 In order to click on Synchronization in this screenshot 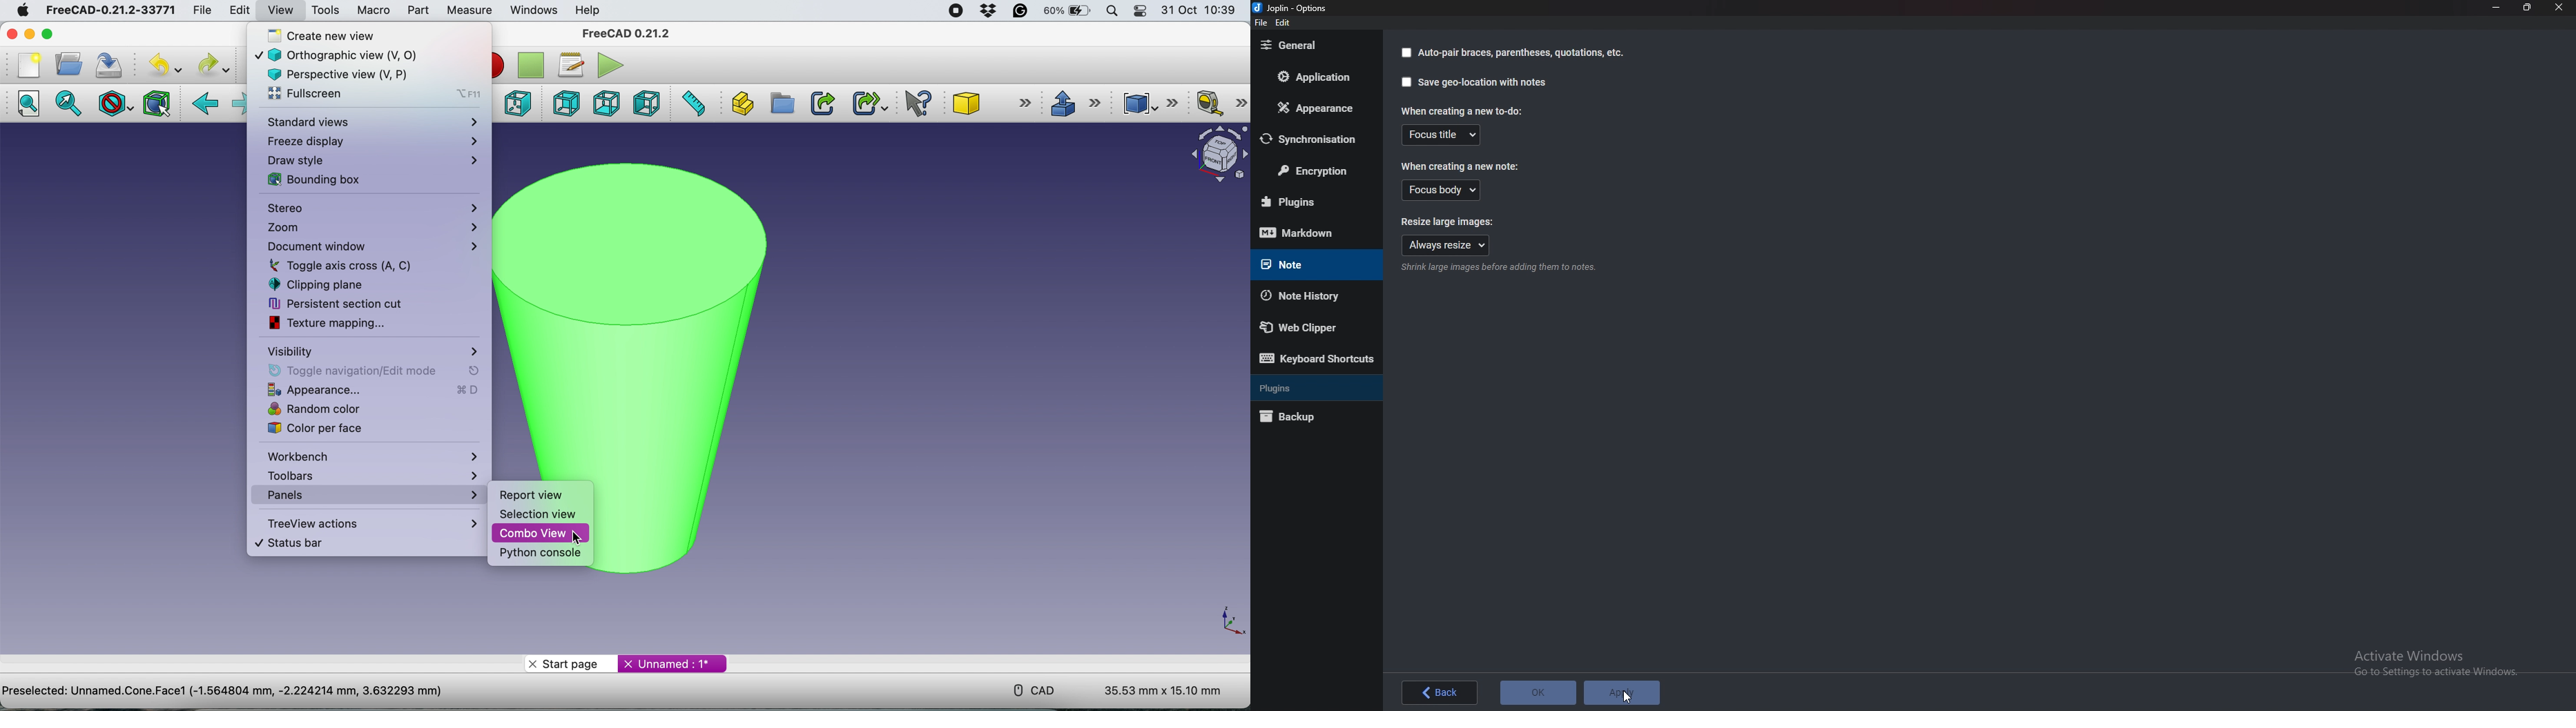, I will do `click(1310, 139)`.